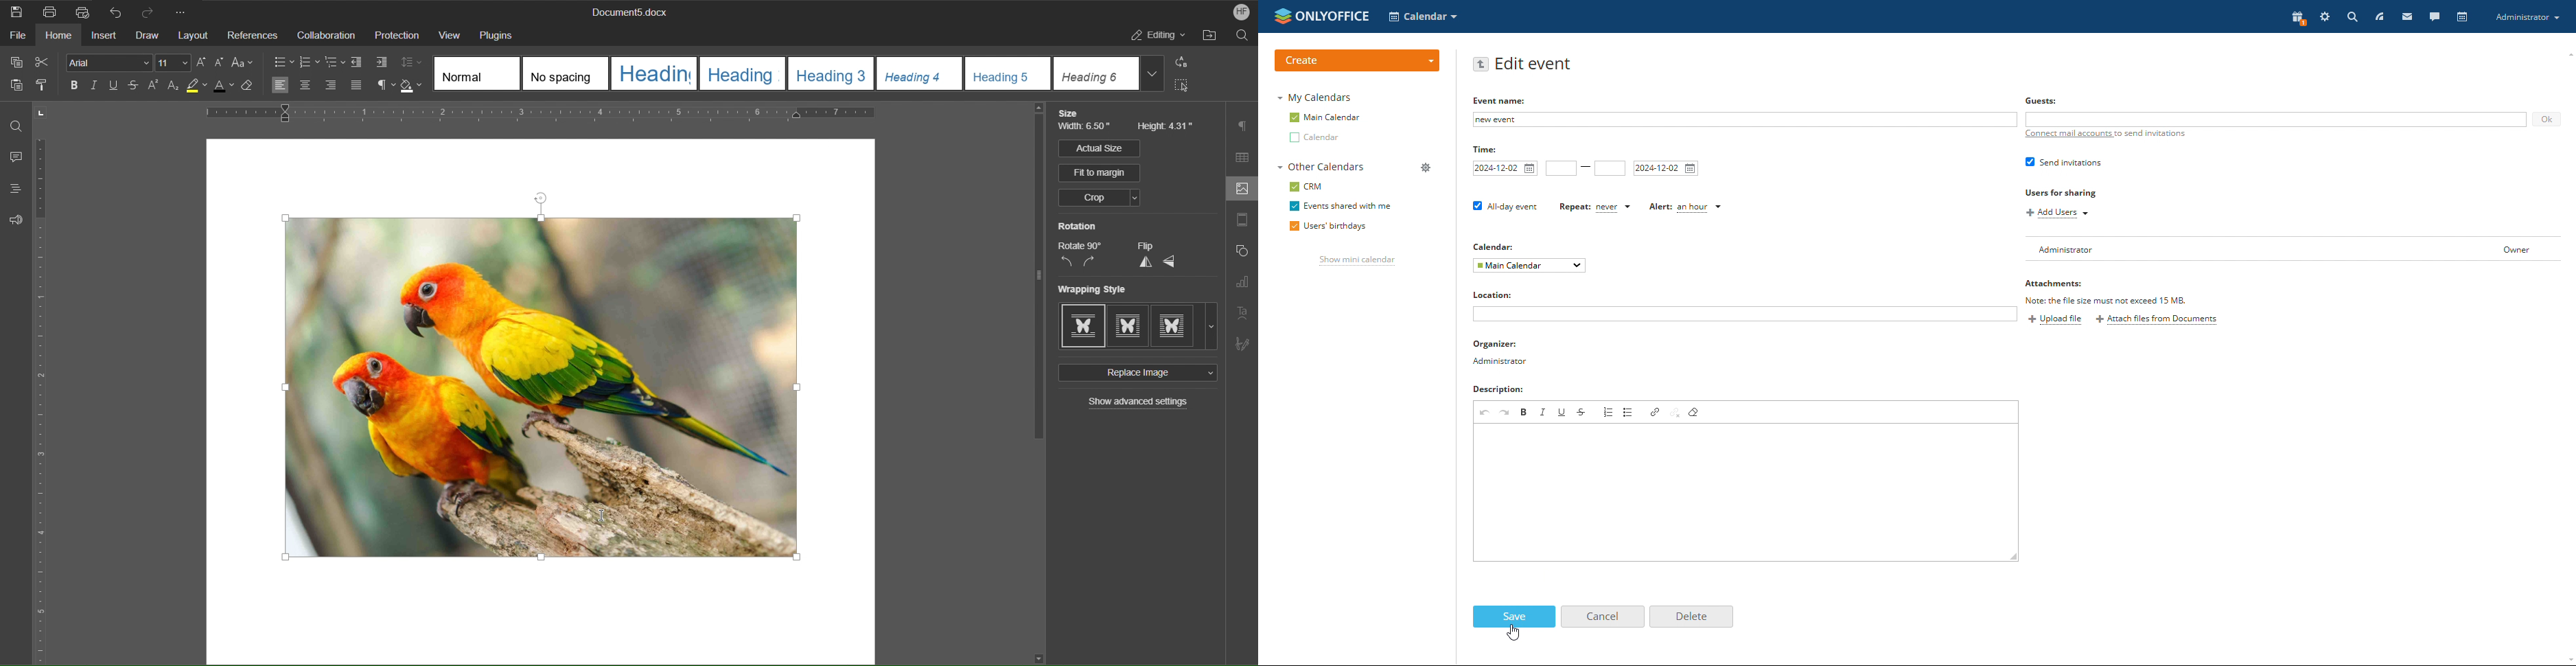 The height and width of the screenshot is (672, 2576). Describe the element at coordinates (2275, 119) in the screenshot. I see `add guests` at that location.